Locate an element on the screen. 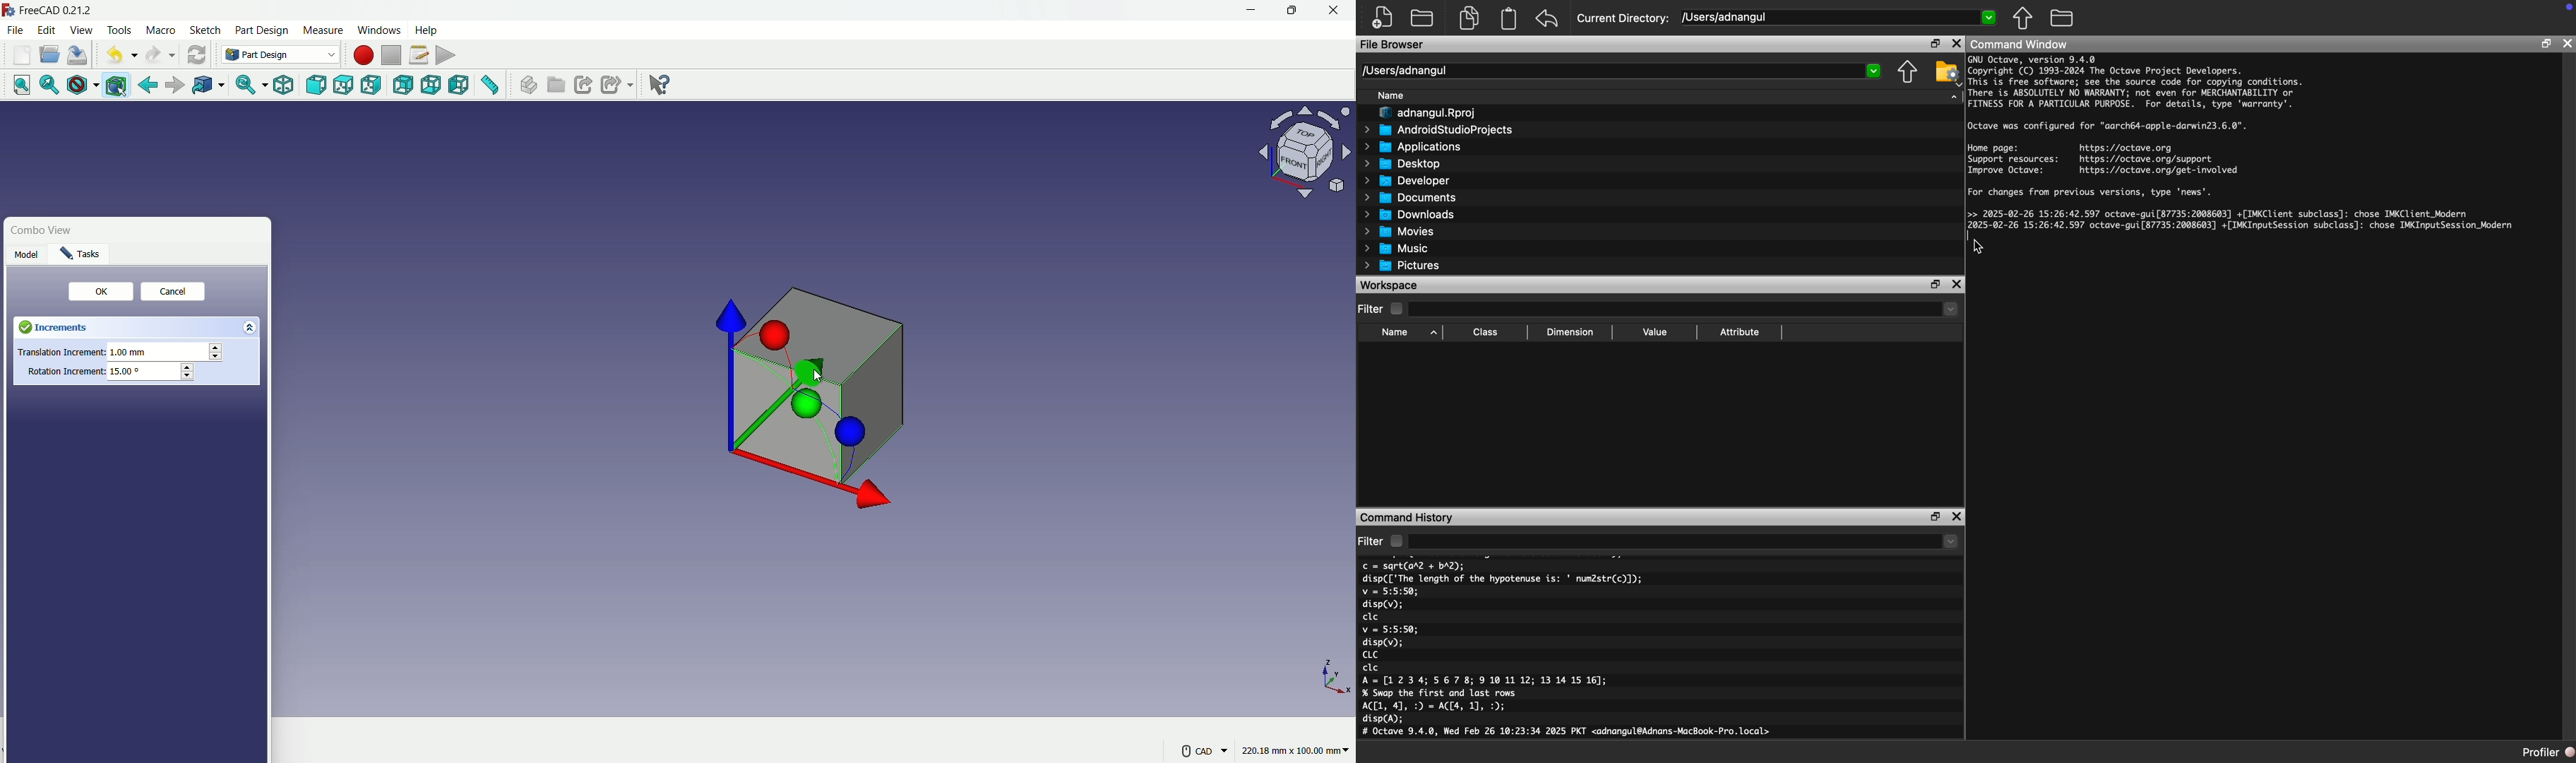 Image resolution: width=2576 pixels, height=784 pixels. A=[1234;56728; 91011 12; 13 14 15 16]; is located at coordinates (1488, 681).